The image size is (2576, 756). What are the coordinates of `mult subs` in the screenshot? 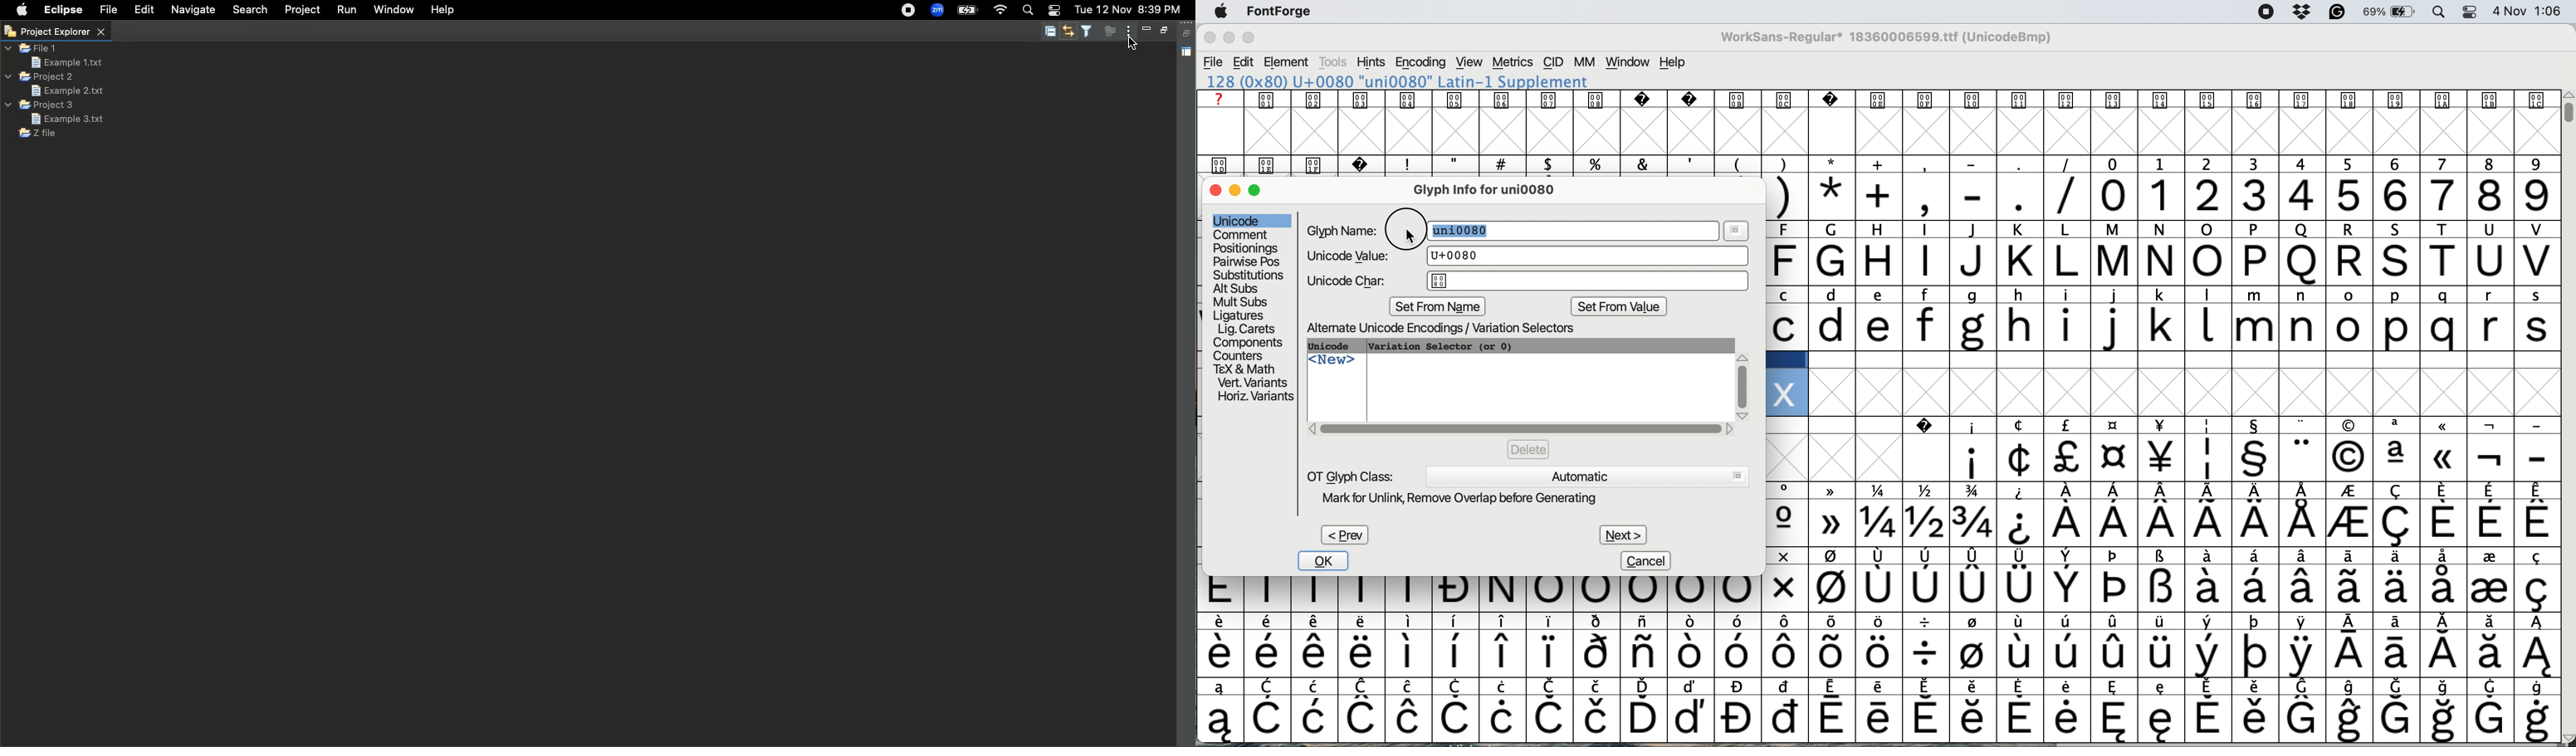 It's located at (1239, 301).